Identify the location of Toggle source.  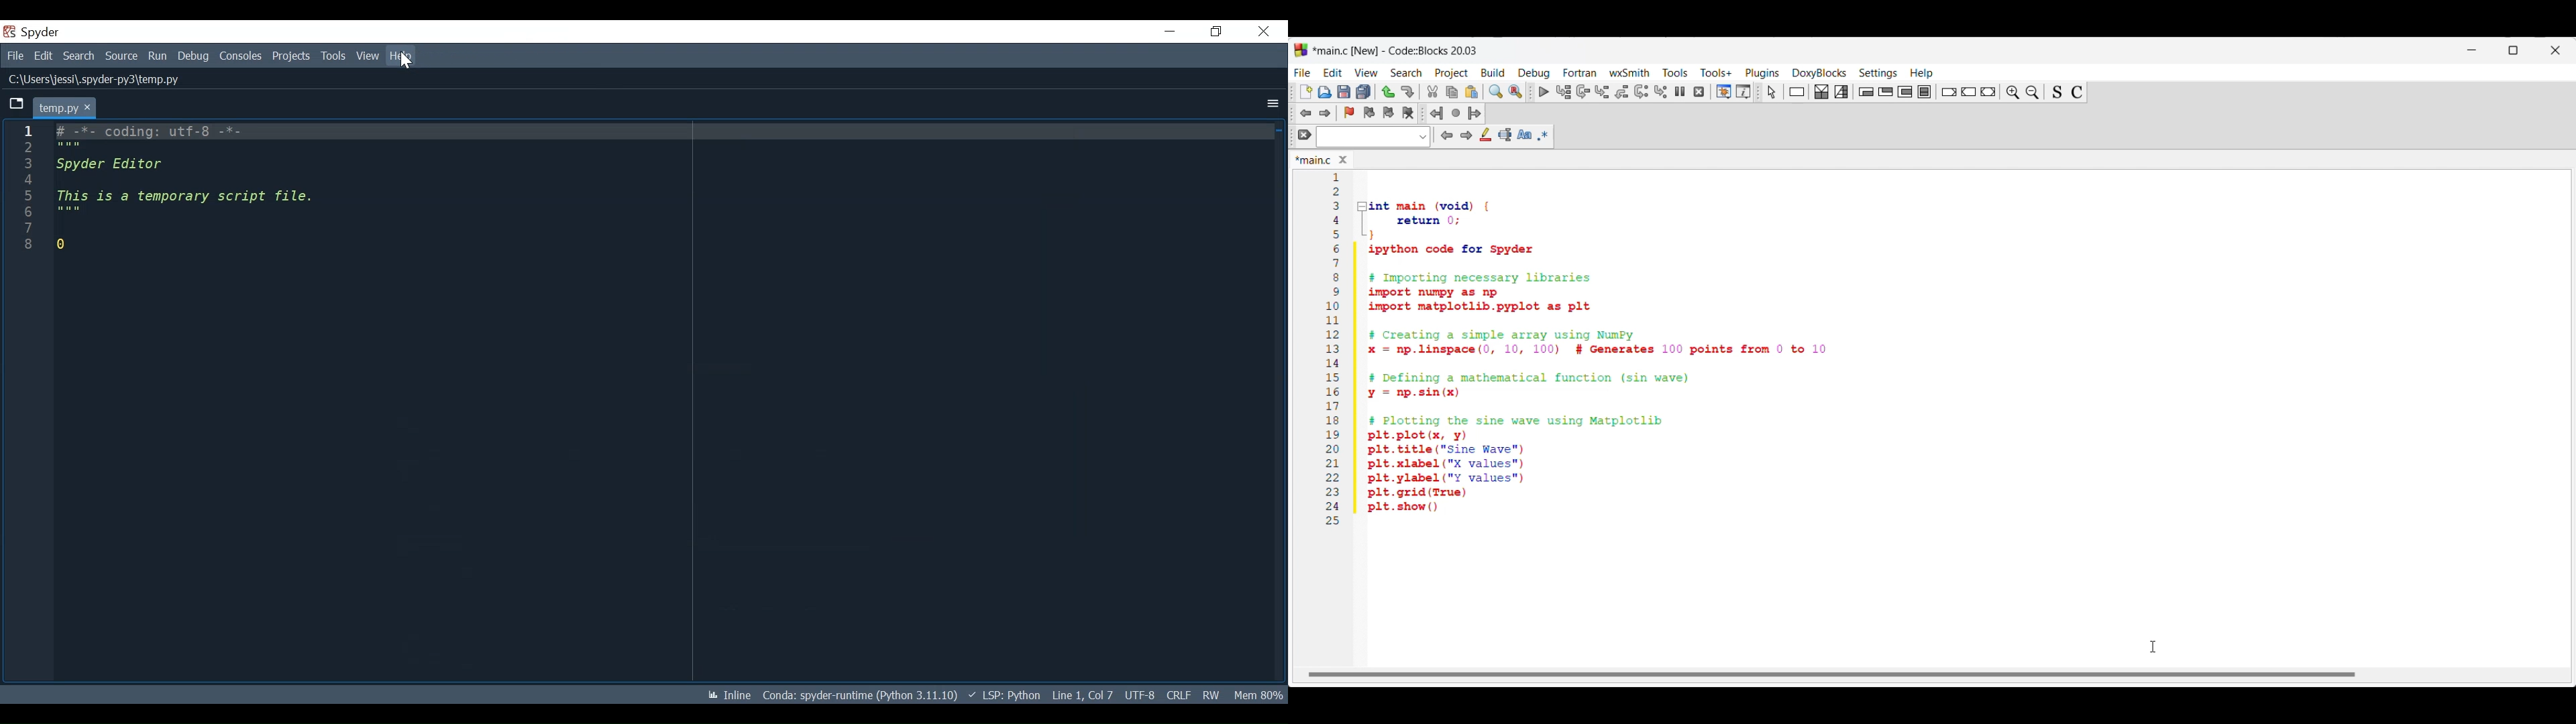
(2057, 93).